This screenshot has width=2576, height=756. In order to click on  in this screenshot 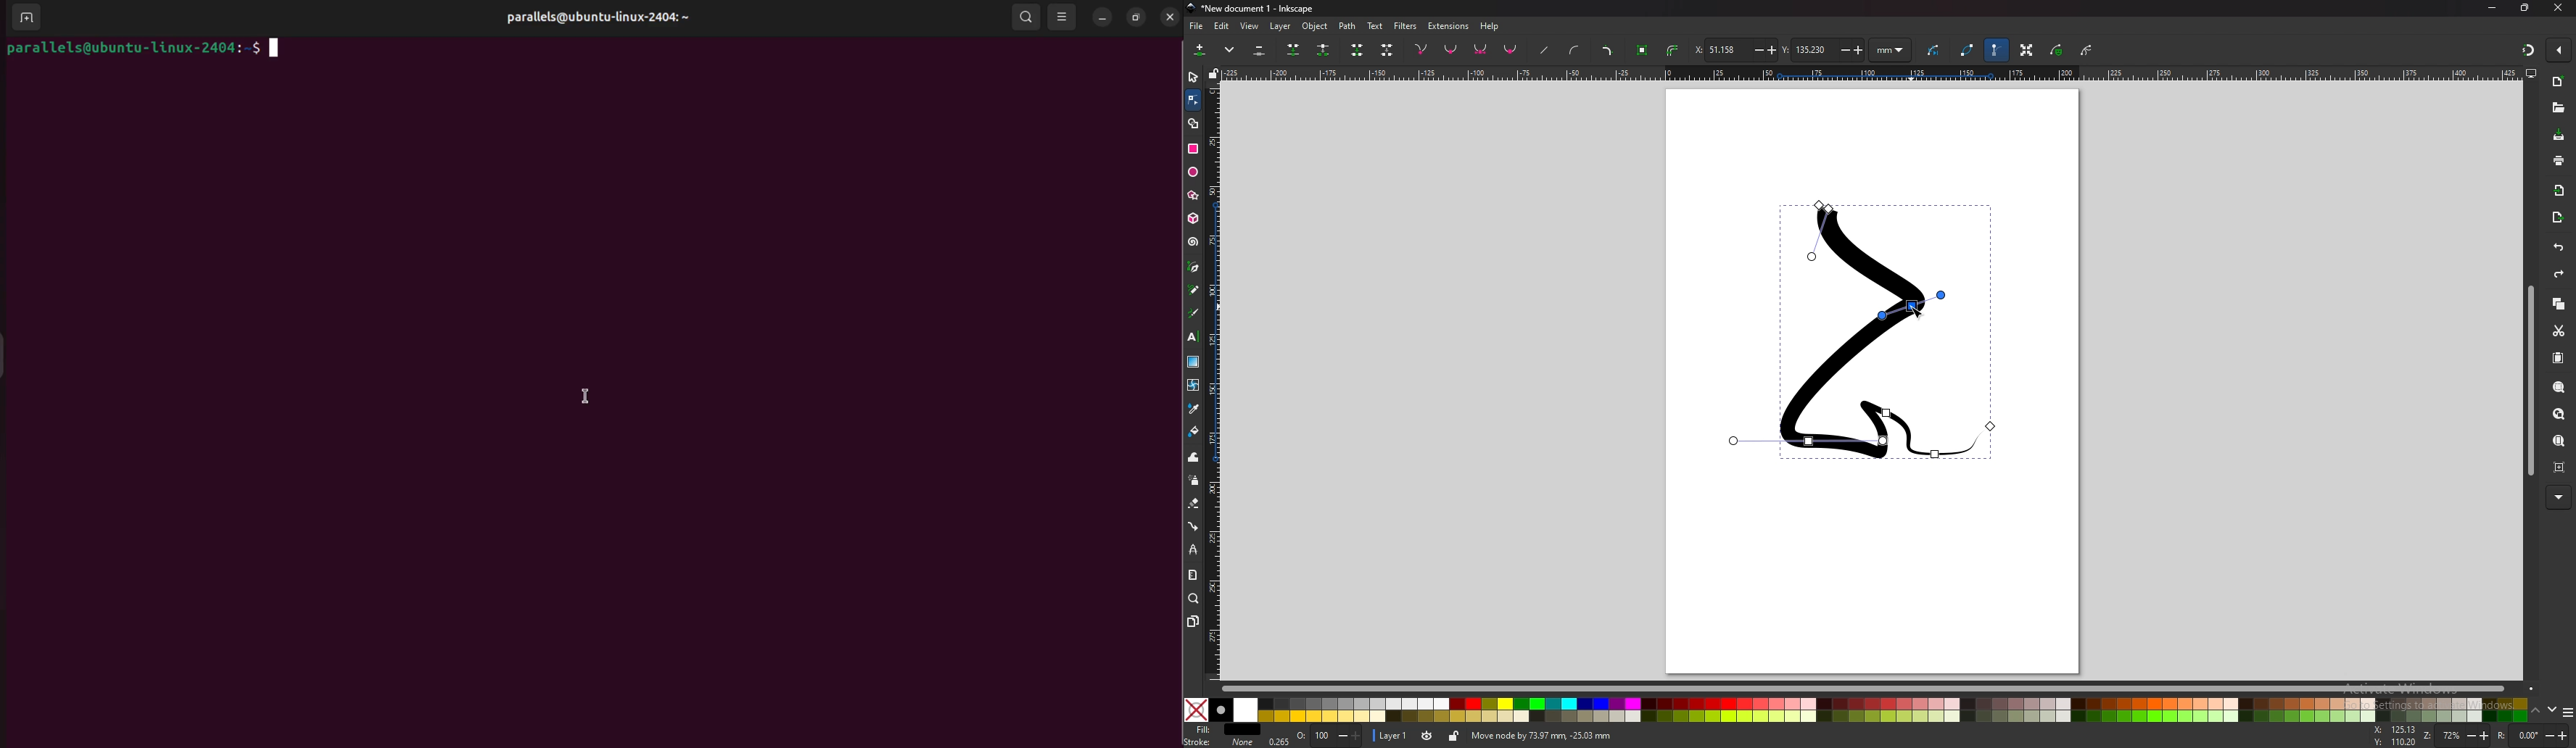, I will do `click(2559, 497)`.